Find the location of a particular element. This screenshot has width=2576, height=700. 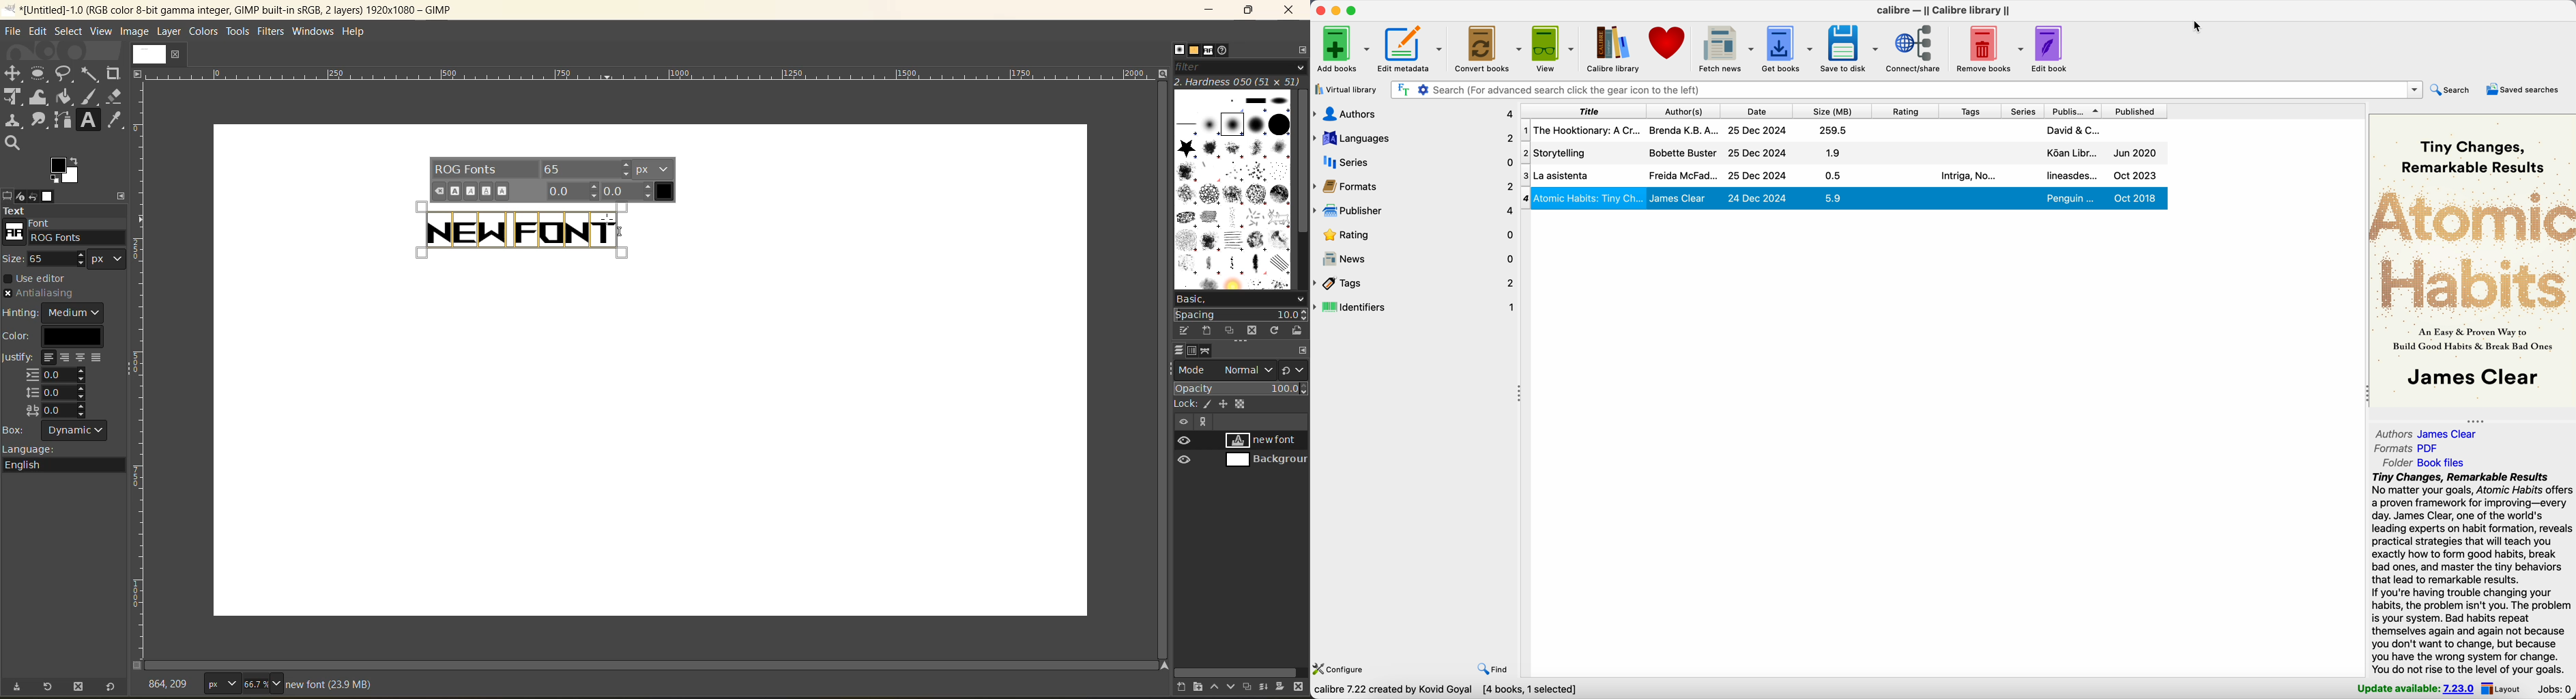

5.9 is located at coordinates (1834, 199).